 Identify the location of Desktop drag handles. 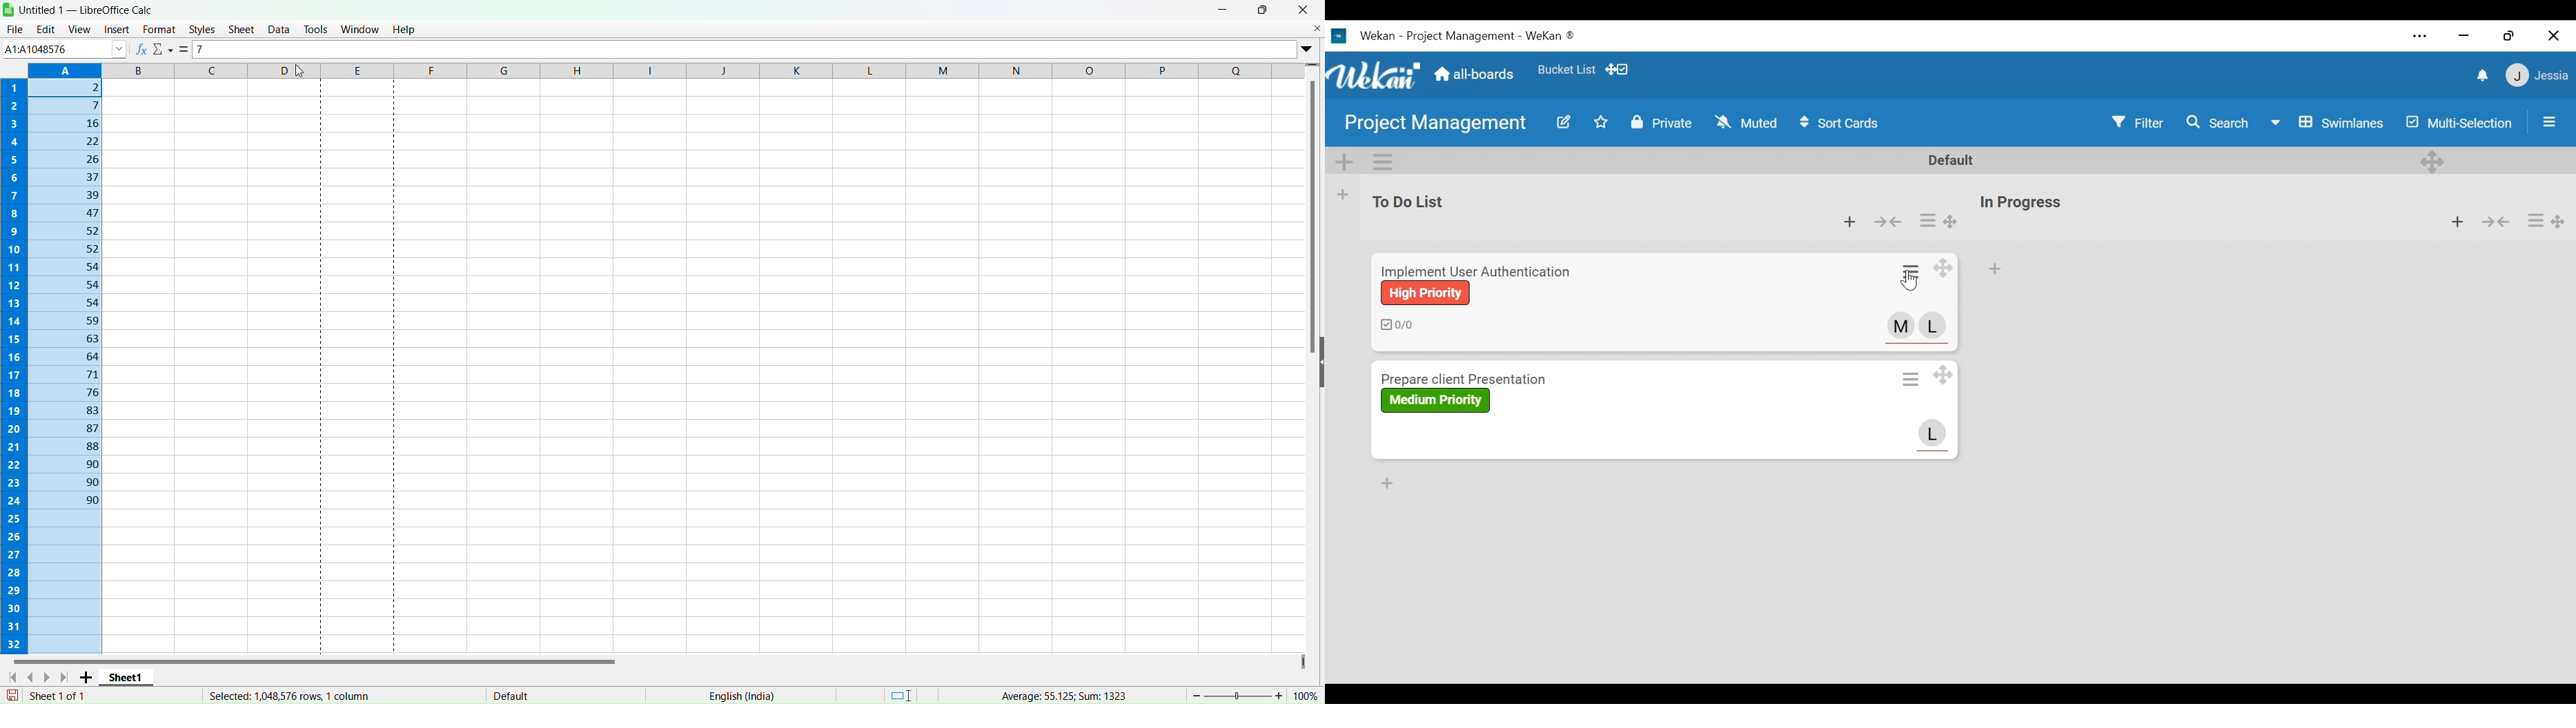
(2432, 162).